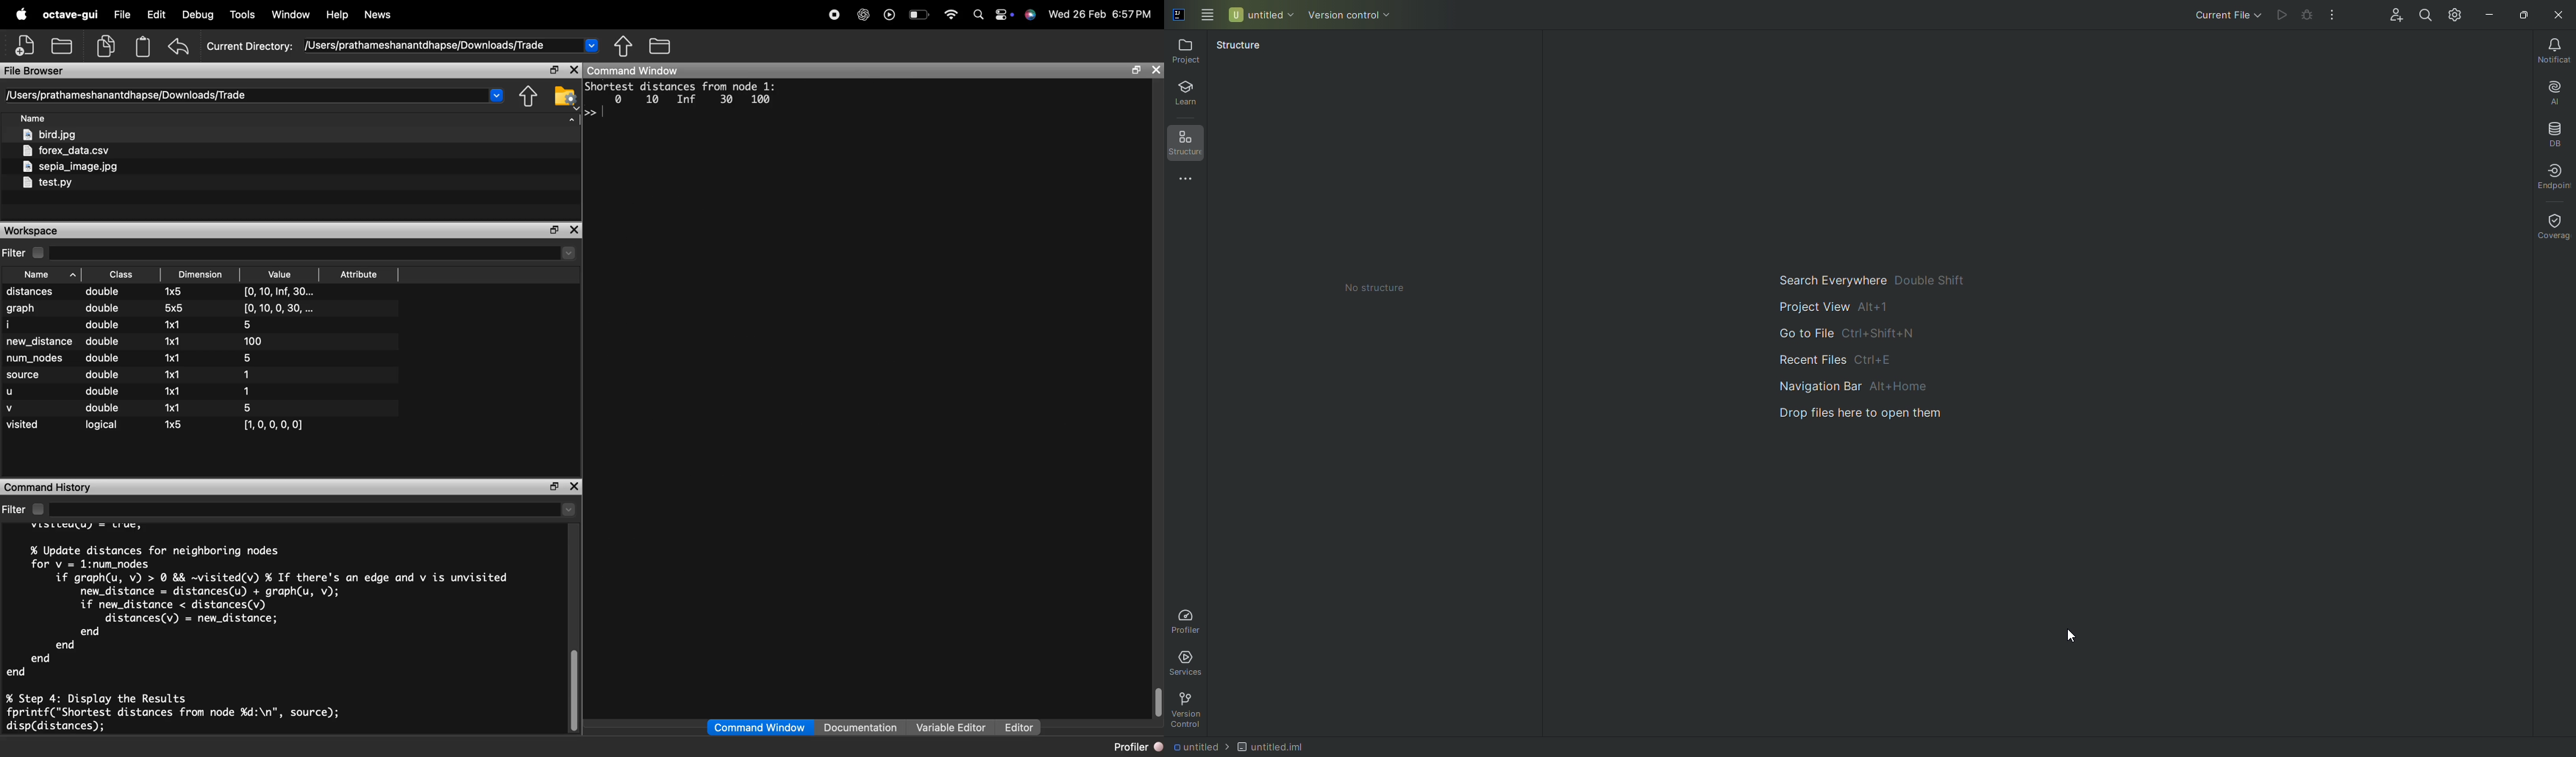 This screenshot has width=2576, height=784. Describe the element at coordinates (1103, 15) in the screenshot. I see `time and date` at that location.